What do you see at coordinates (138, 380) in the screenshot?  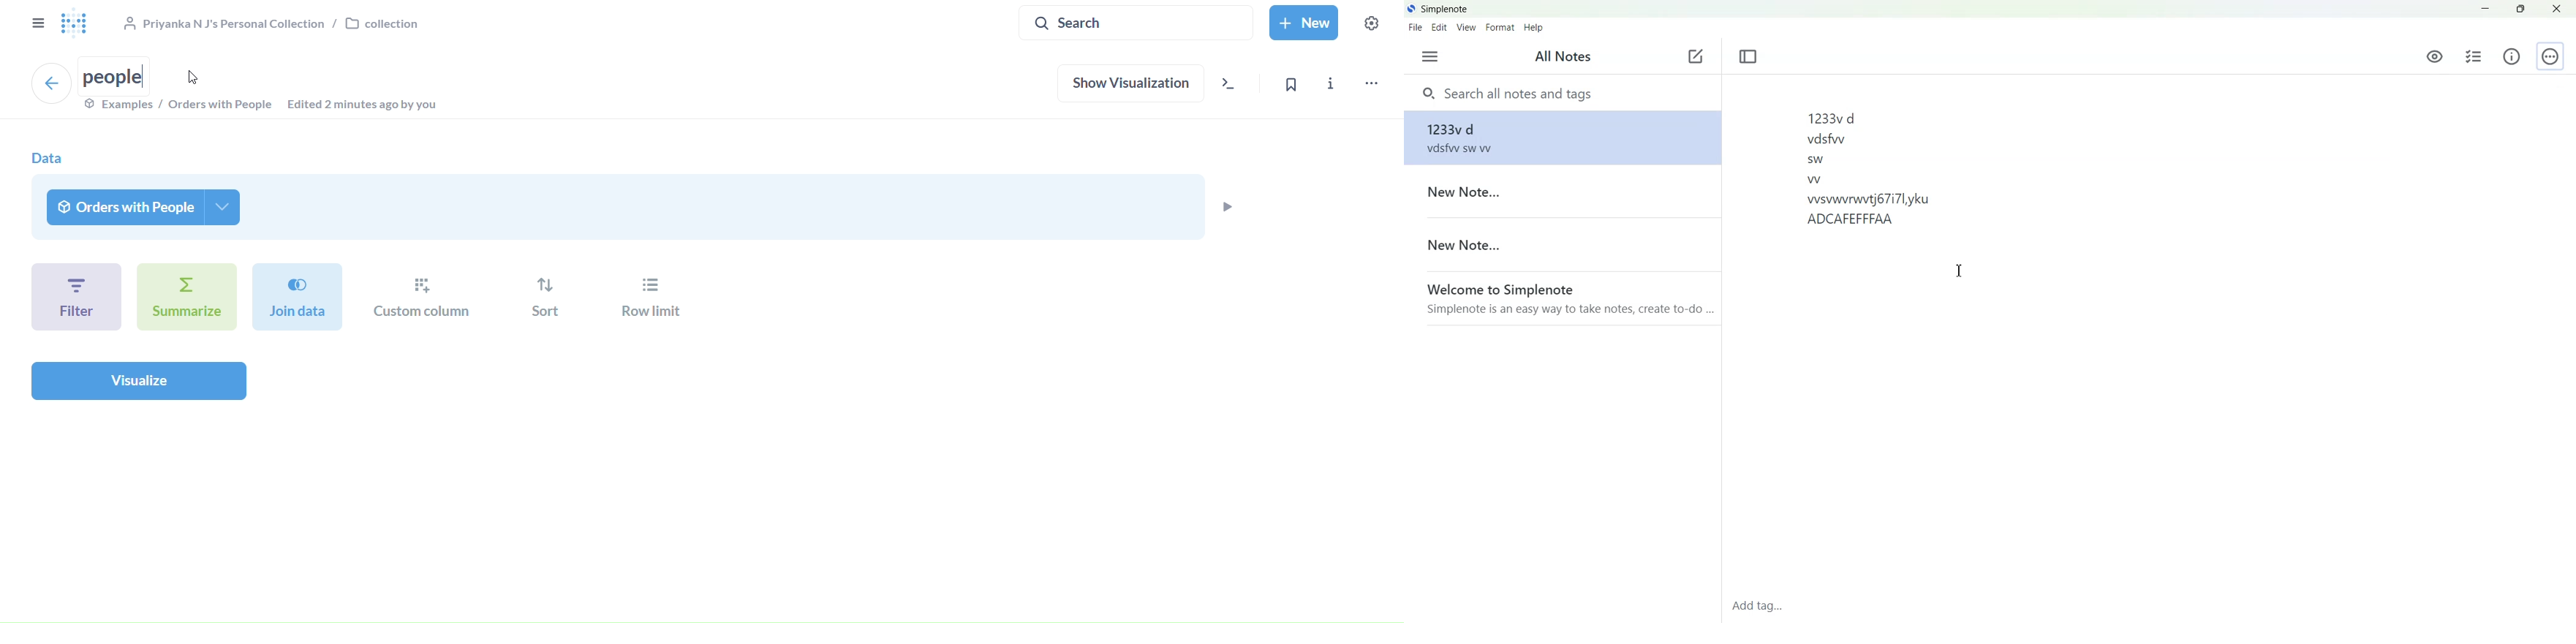 I see `visualize` at bounding box center [138, 380].